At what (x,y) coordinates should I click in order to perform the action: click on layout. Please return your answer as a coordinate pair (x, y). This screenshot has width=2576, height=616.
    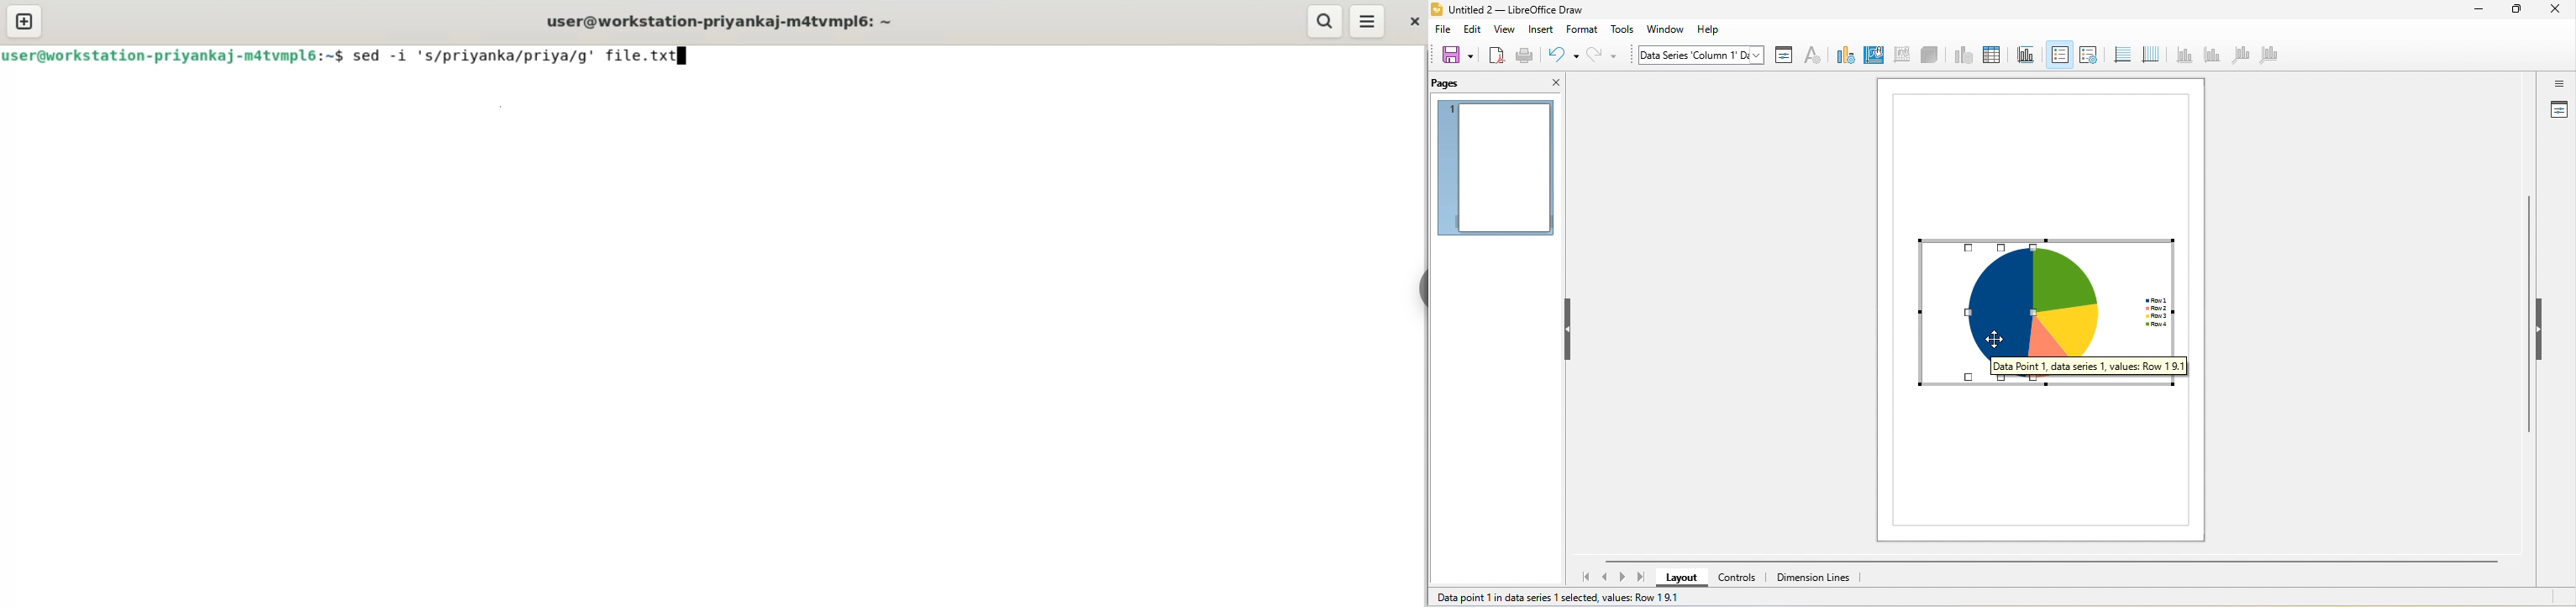
    Looking at the image, I should click on (1681, 577).